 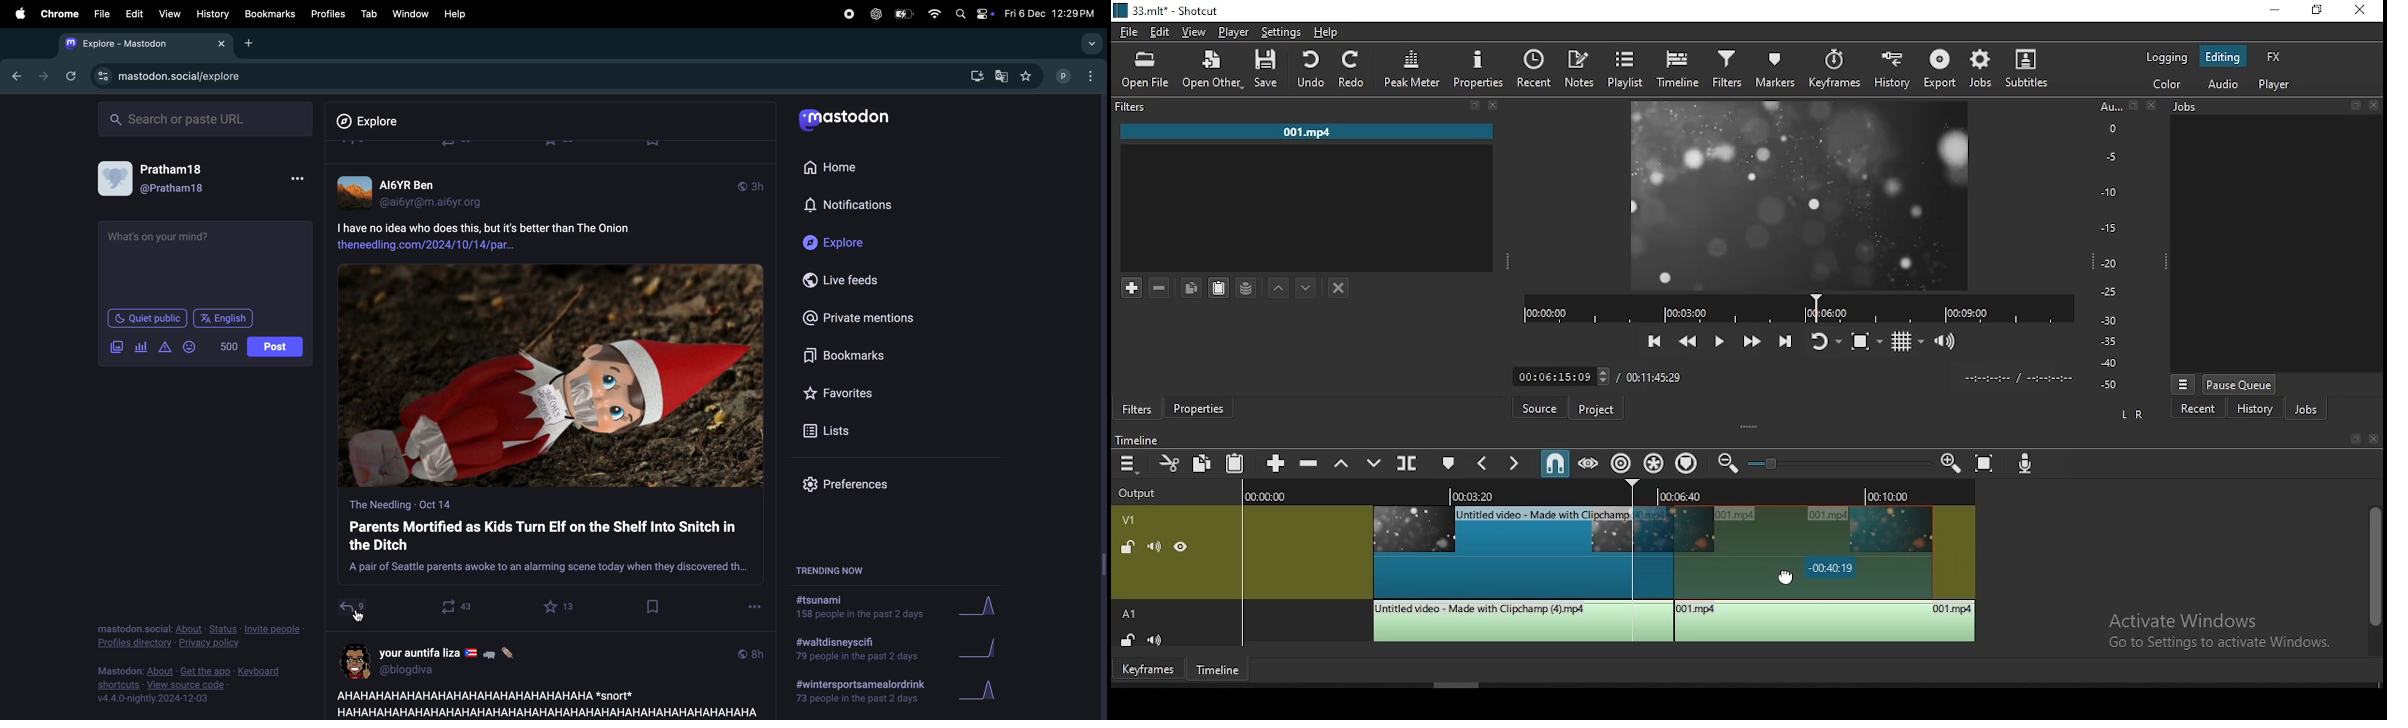 What do you see at coordinates (1279, 33) in the screenshot?
I see `settings` at bounding box center [1279, 33].